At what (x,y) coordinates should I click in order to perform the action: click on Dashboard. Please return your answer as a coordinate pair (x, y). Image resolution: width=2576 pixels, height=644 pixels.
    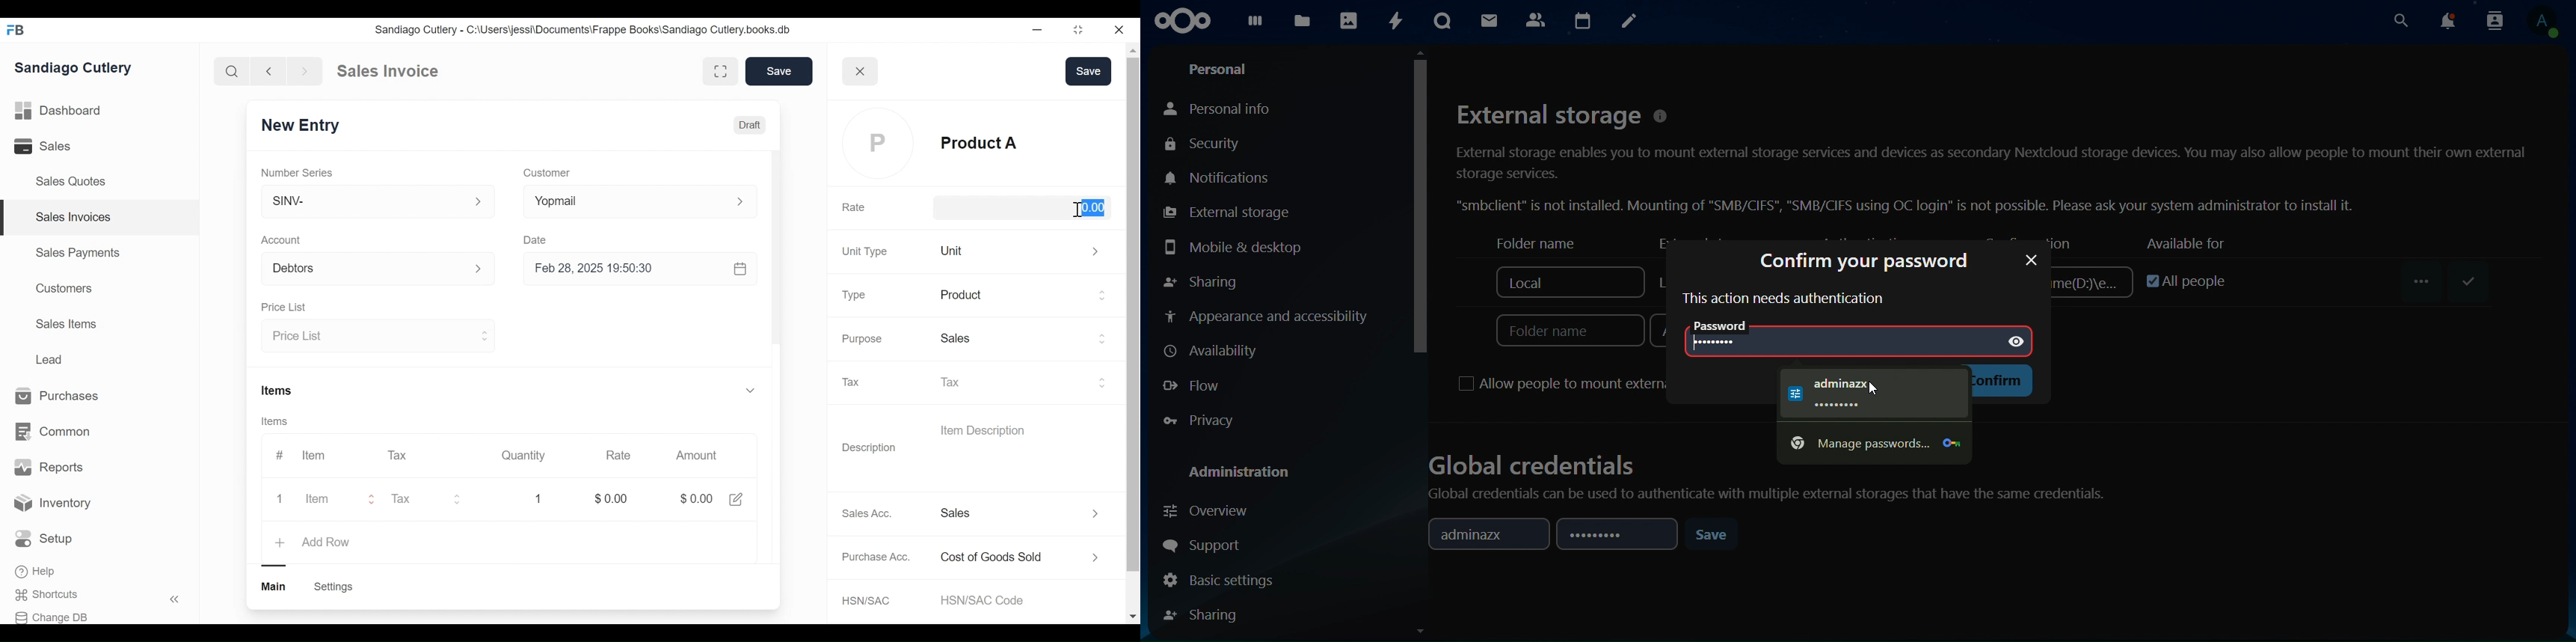
    Looking at the image, I should click on (59, 109).